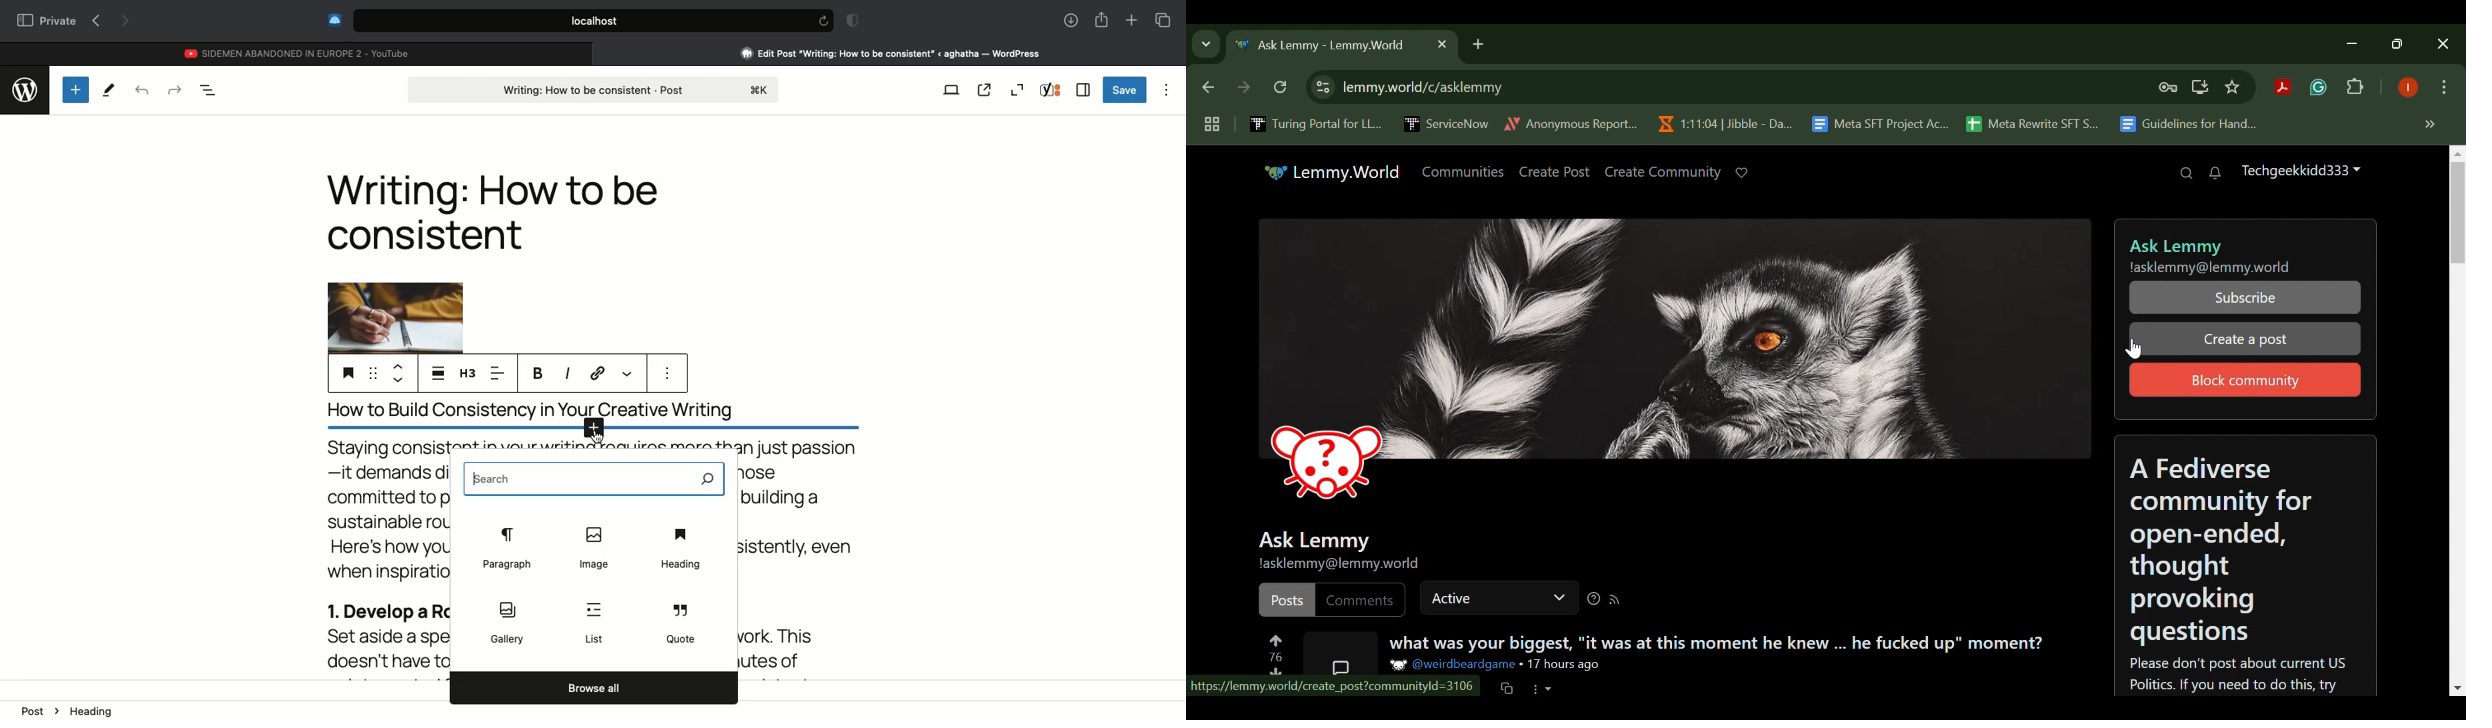 The image size is (2492, 728). I want to click on Refresh Webpage, so click(1282, 89).